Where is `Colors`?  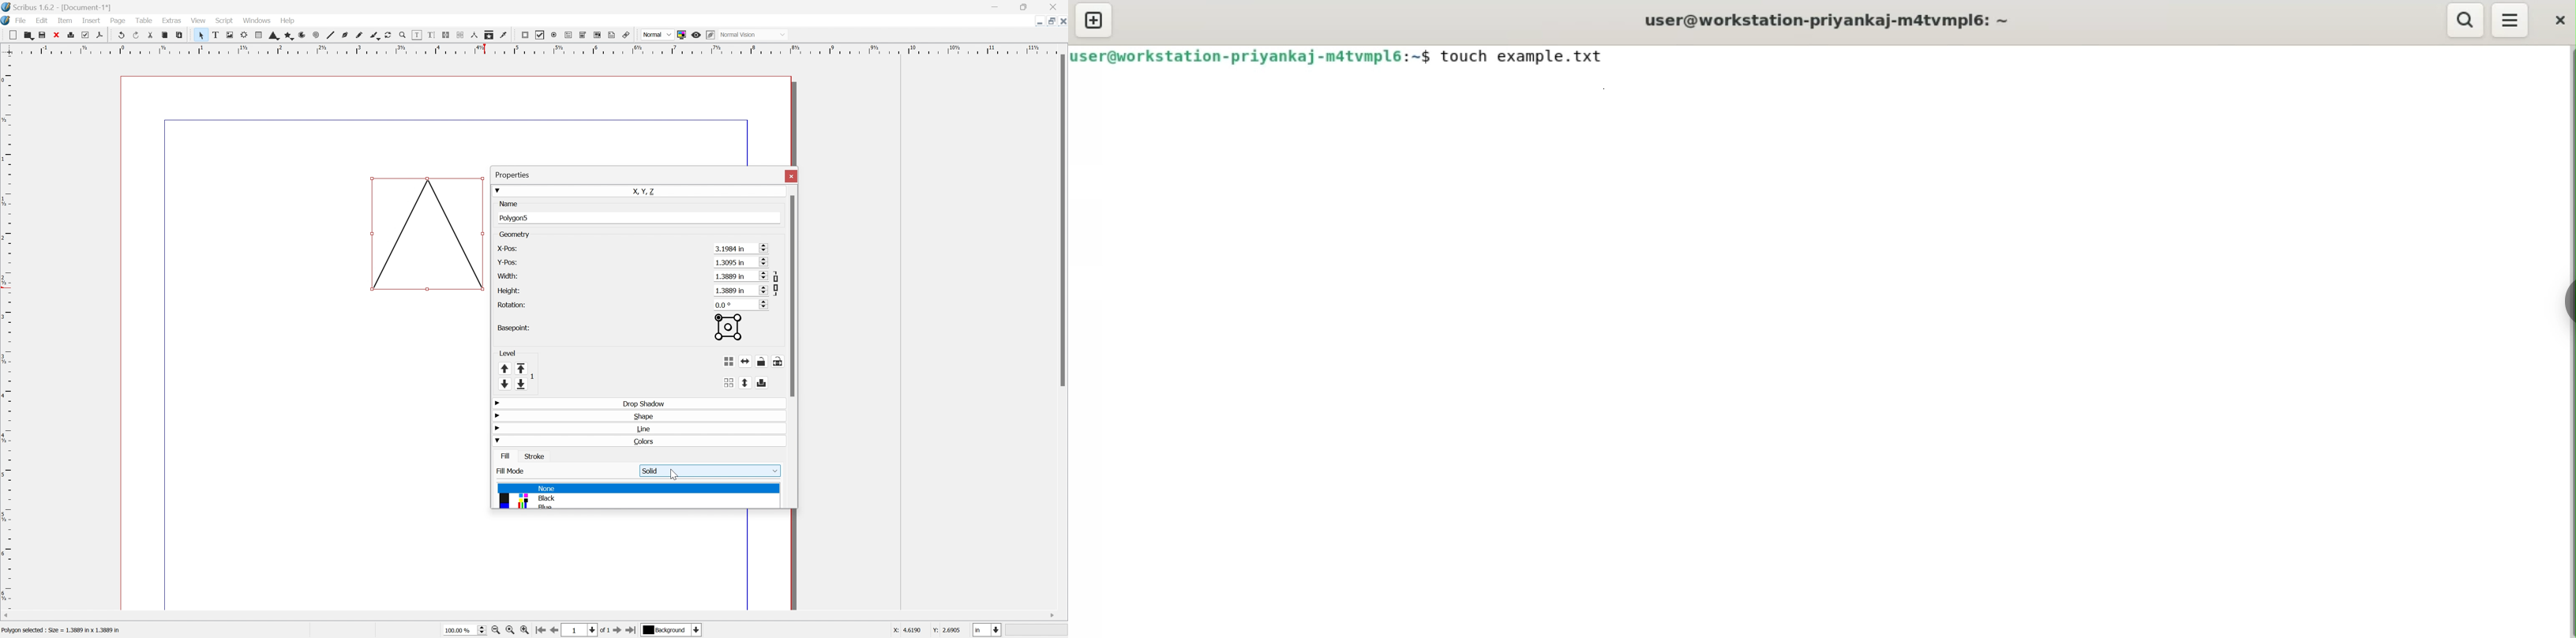 Colors is located at coordinates (535, 496).